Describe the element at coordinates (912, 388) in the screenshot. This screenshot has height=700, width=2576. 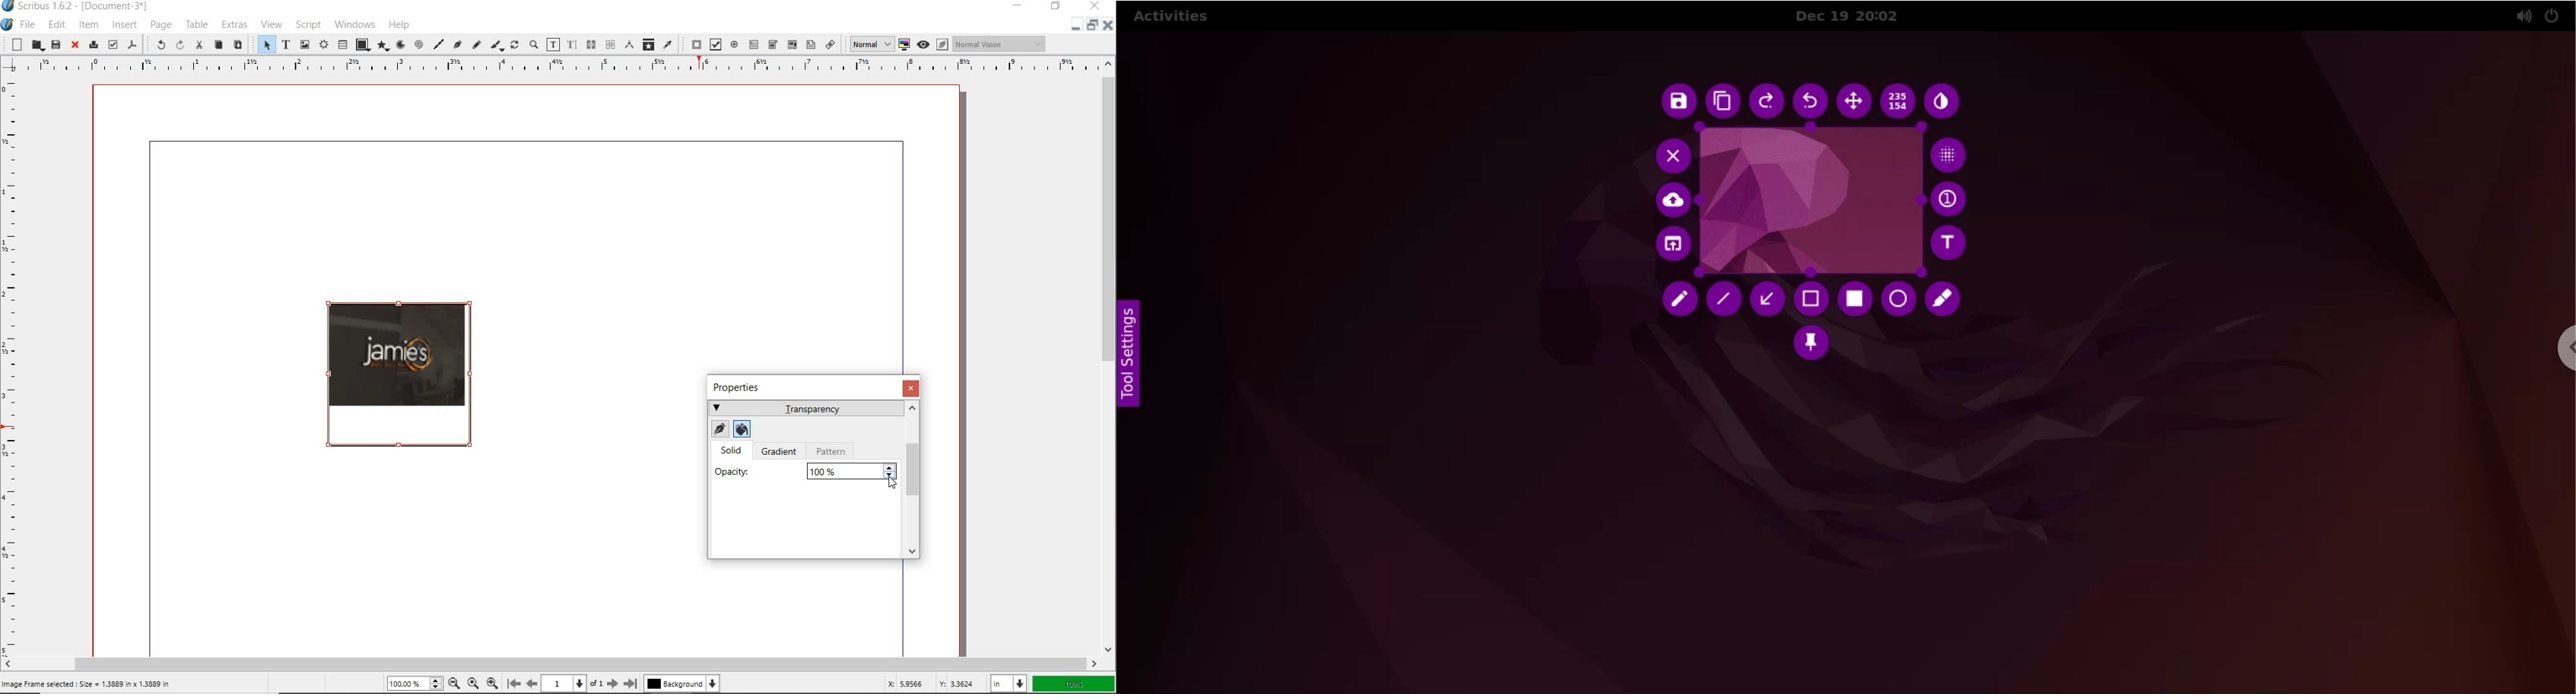
I see `CLOSE` at that location.